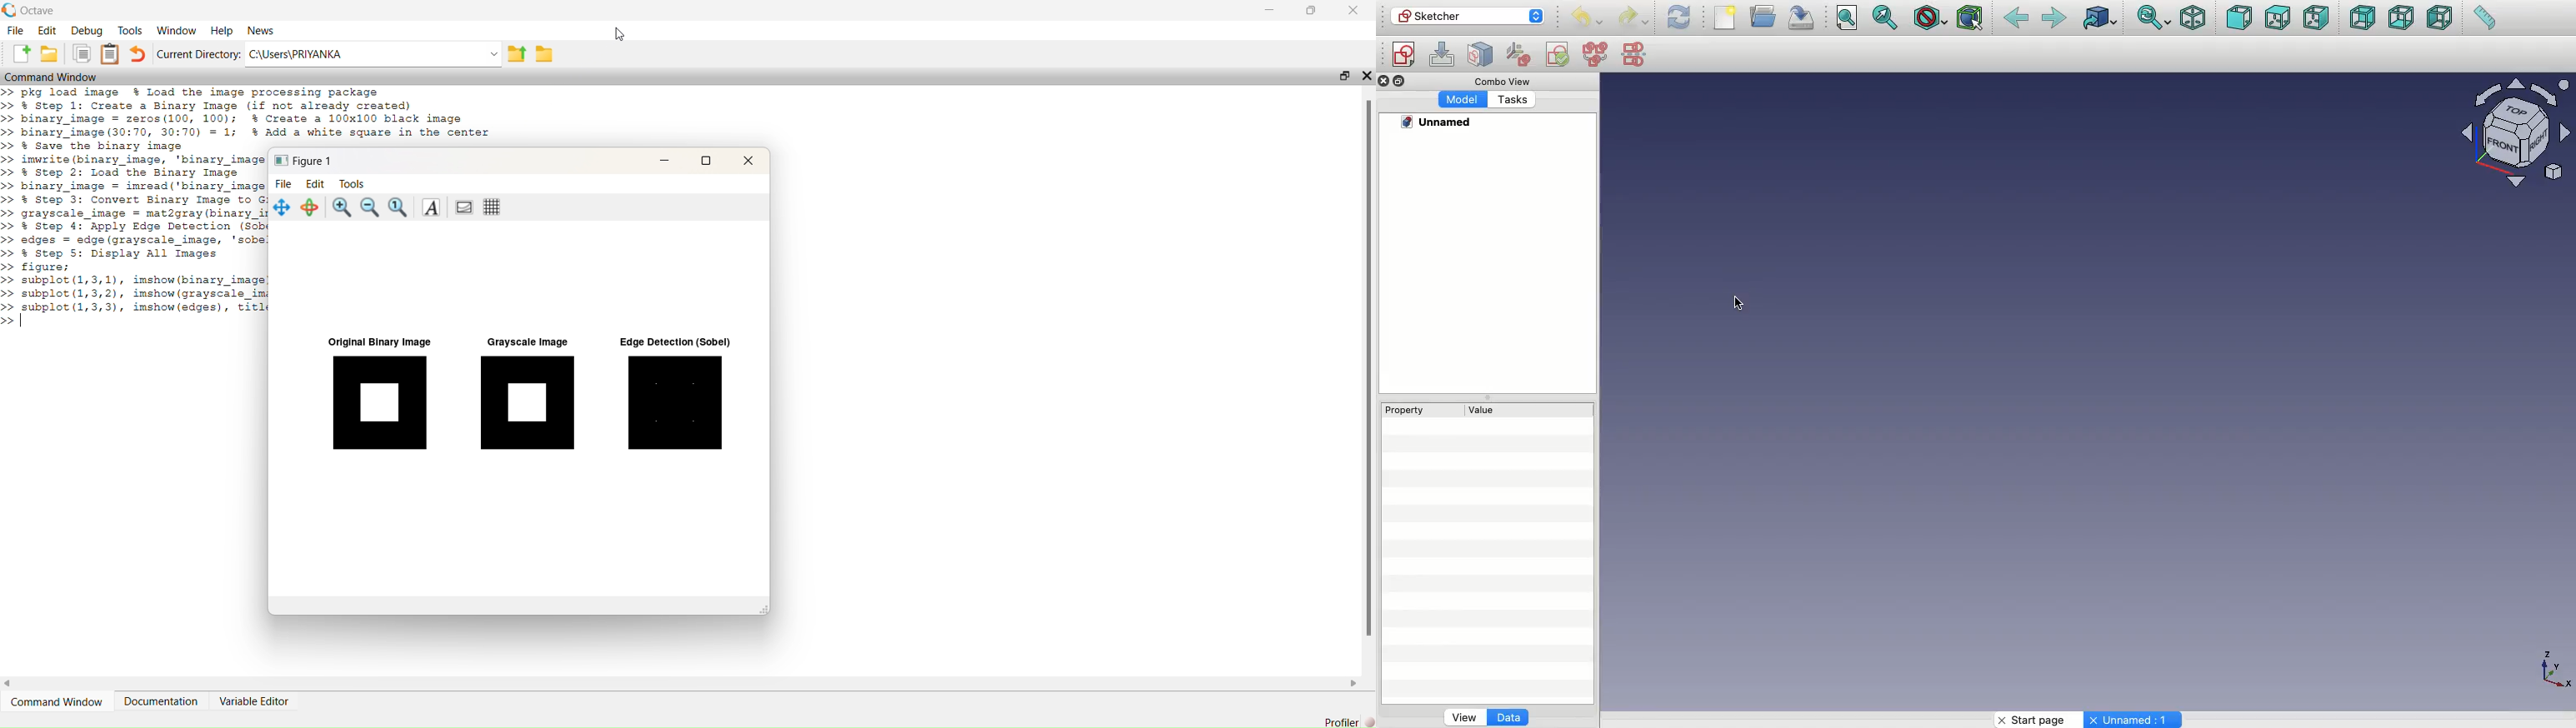  What do you see at coordinates (1502, 82) in the screenshot?
I see `Combo view` at bounding box center [1502, 82].